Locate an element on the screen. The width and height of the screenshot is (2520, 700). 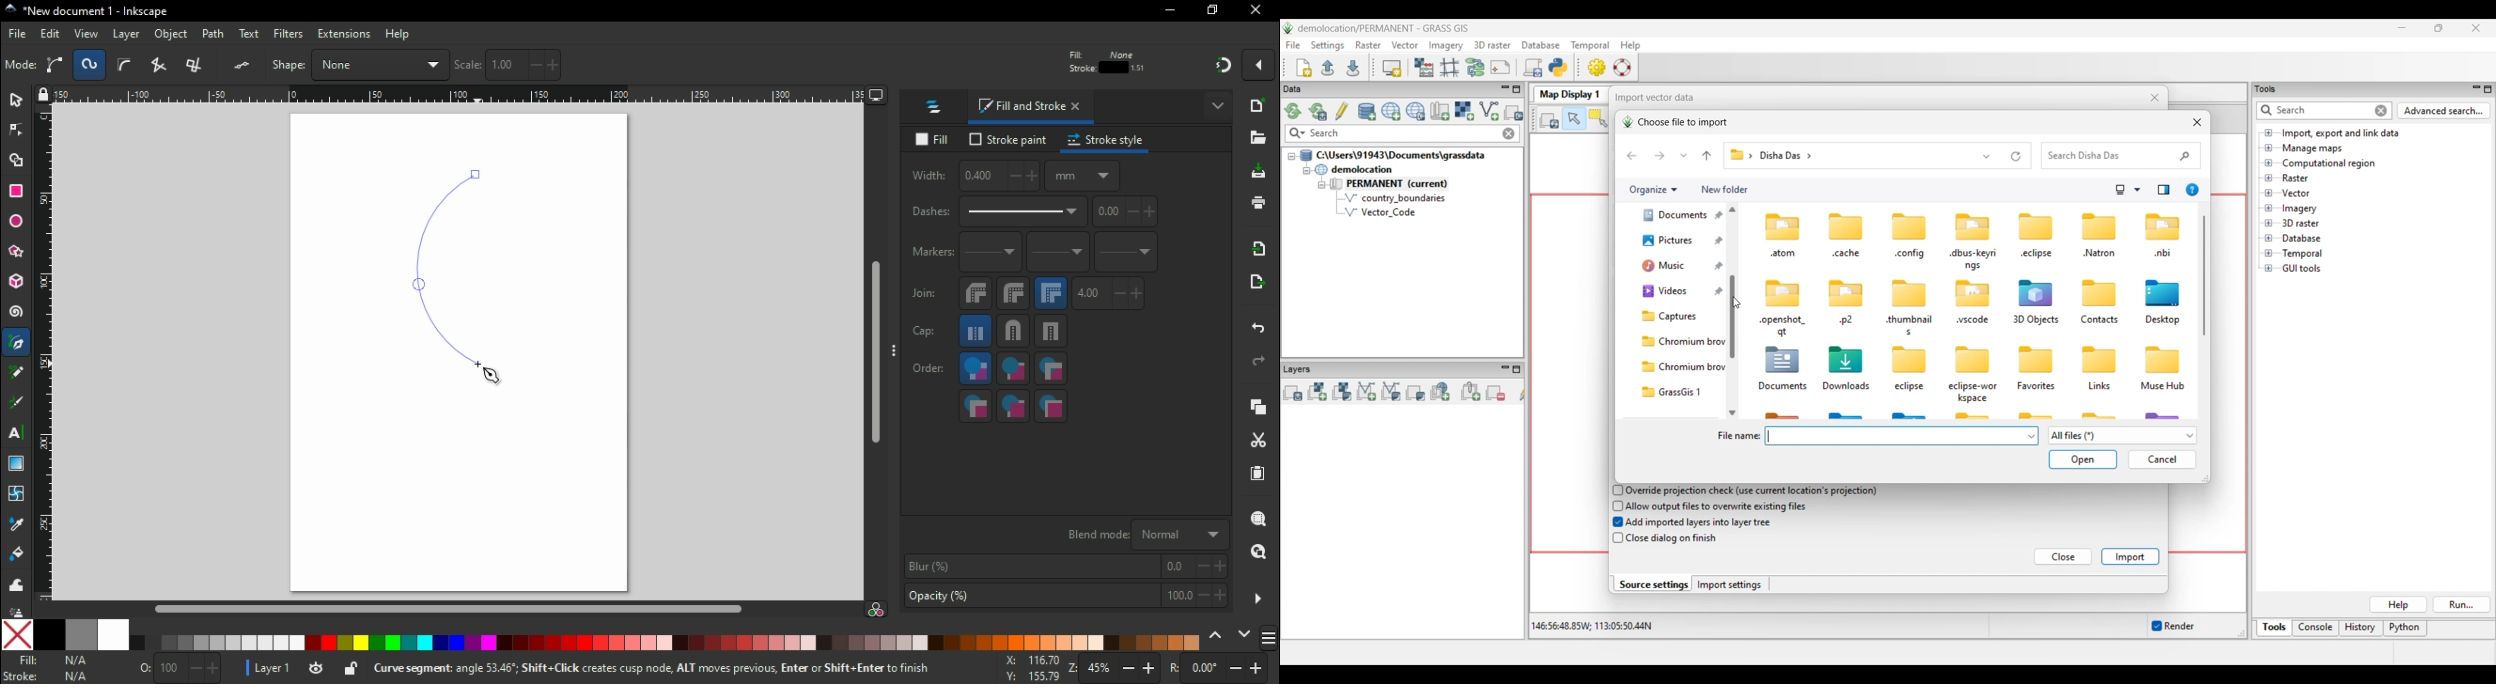
pencil tool is located at coordinates (17, 379).